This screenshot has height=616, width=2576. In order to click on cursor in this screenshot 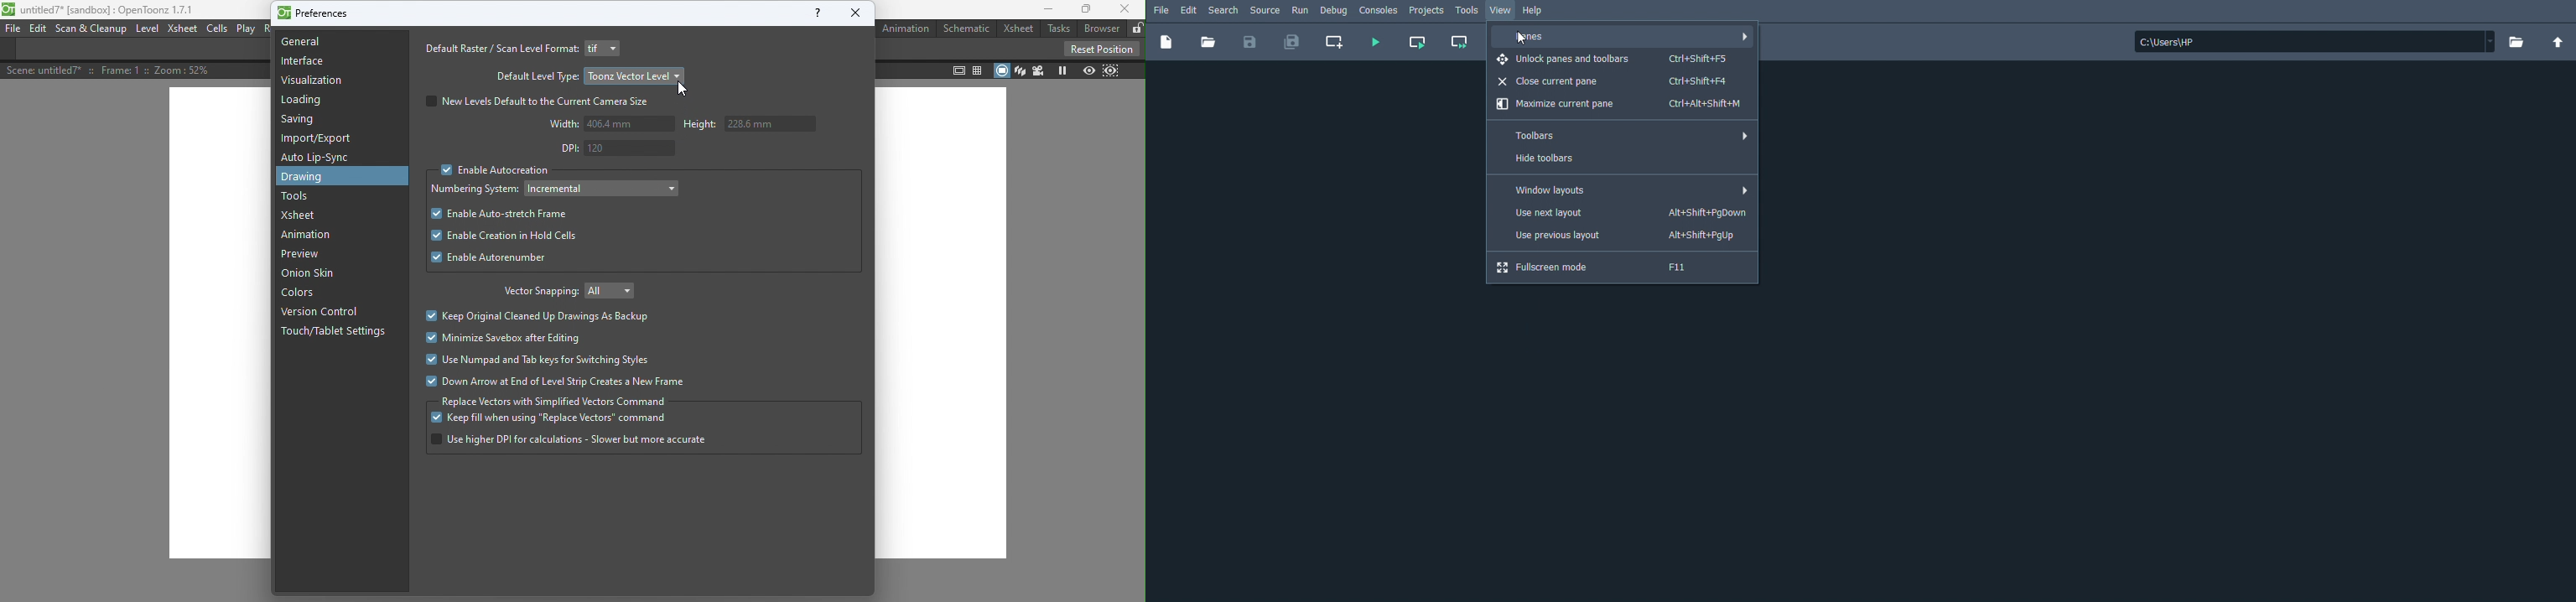, I will do `click(687, 92)`.